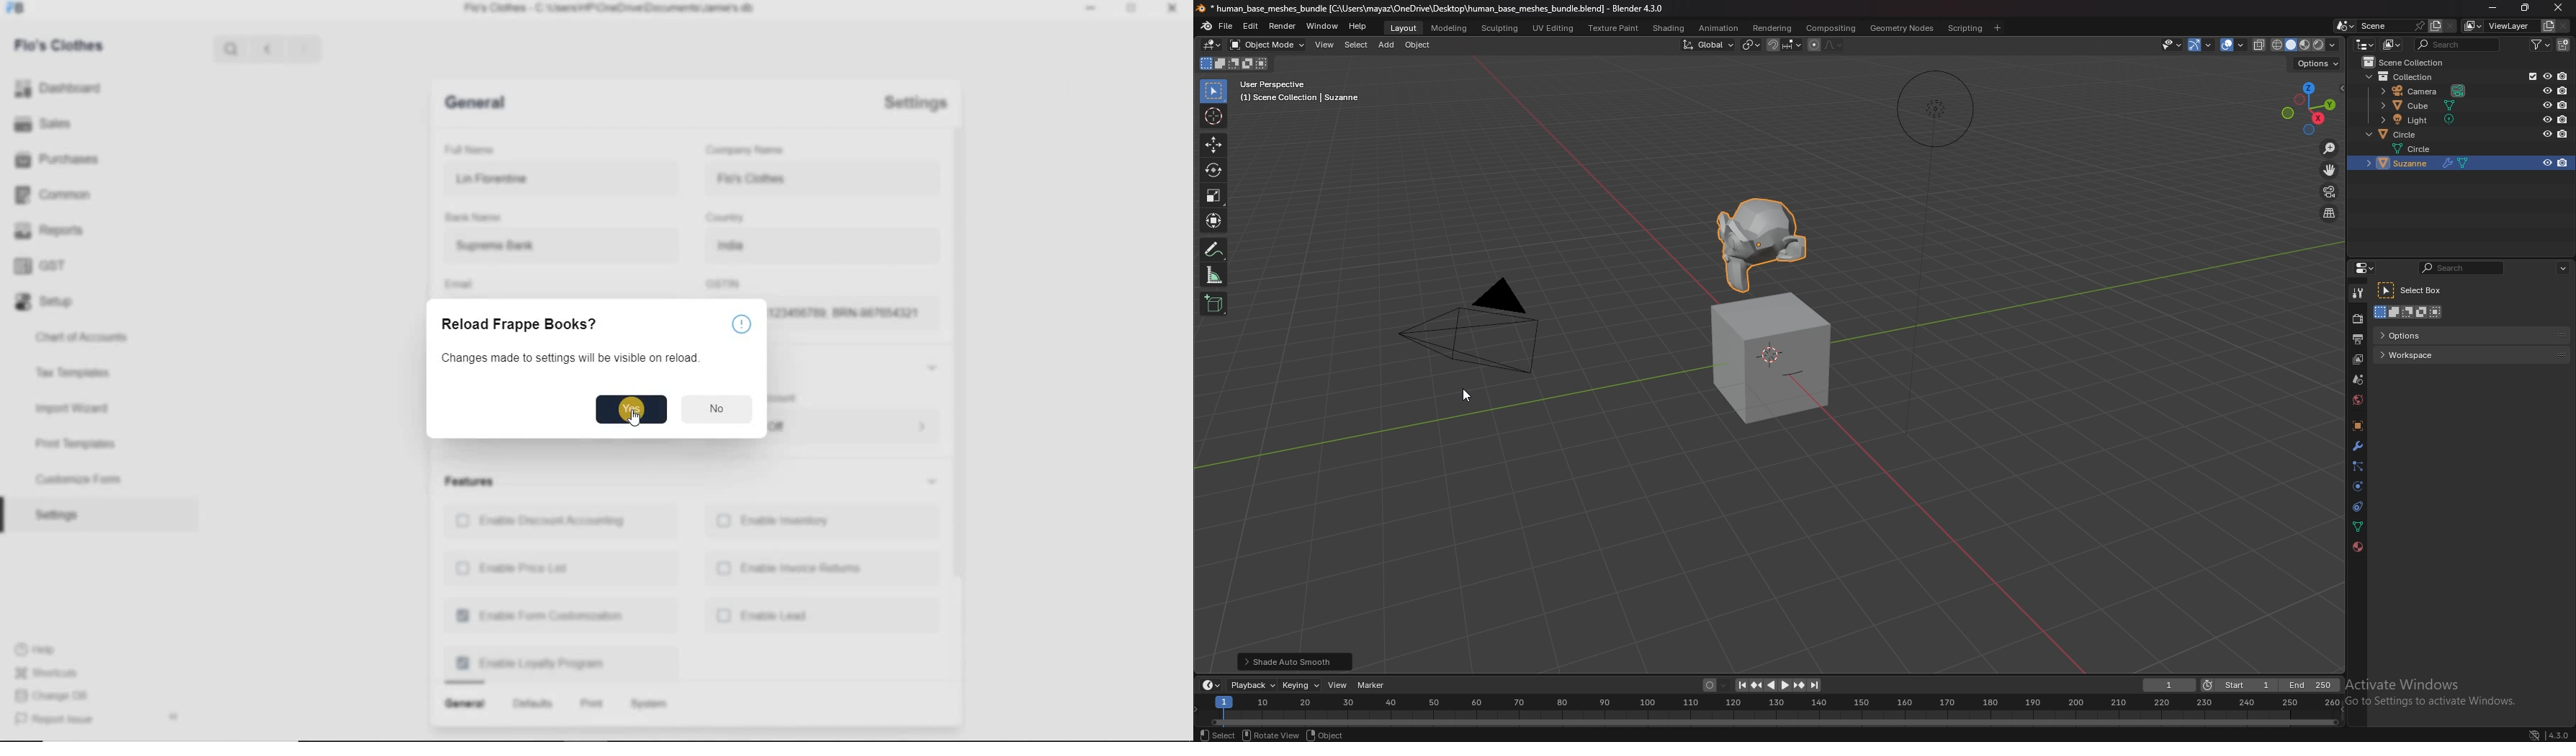 The width and height of the screenshot is (2576, 756). Describe the element at coordinates (1738, 684) in the screenshot. I see `jump to endpoint` at that location.